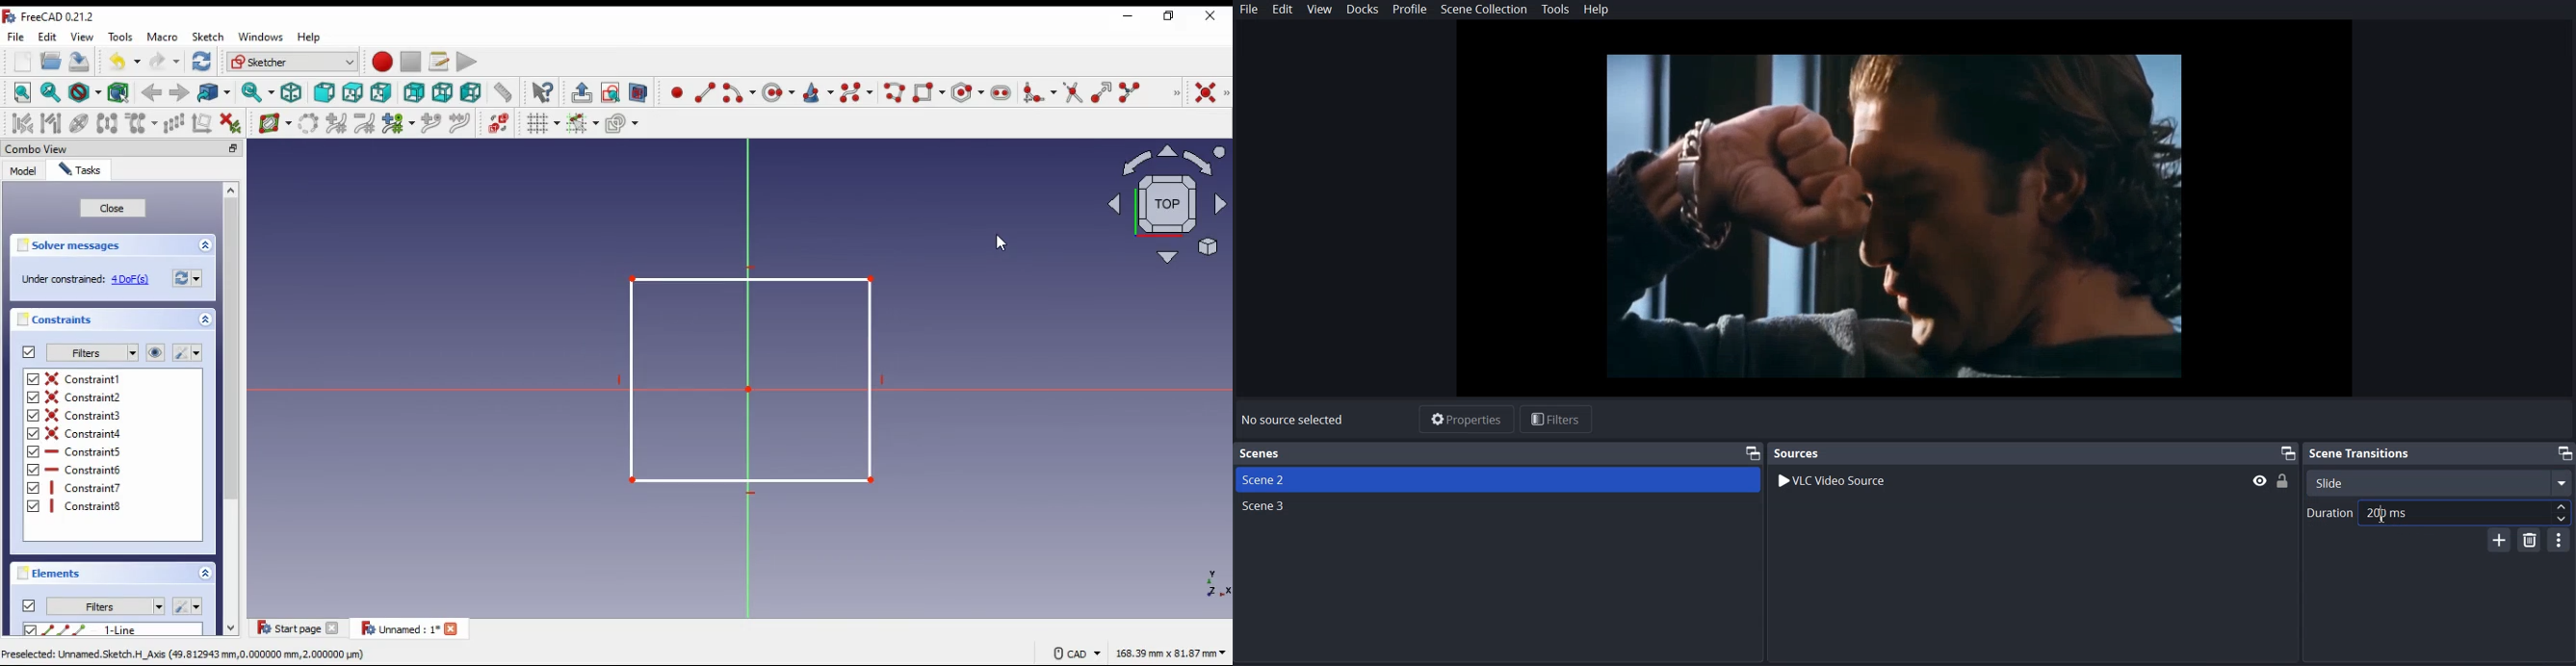  I want to click on Text Cursor, so click(2383, 513).